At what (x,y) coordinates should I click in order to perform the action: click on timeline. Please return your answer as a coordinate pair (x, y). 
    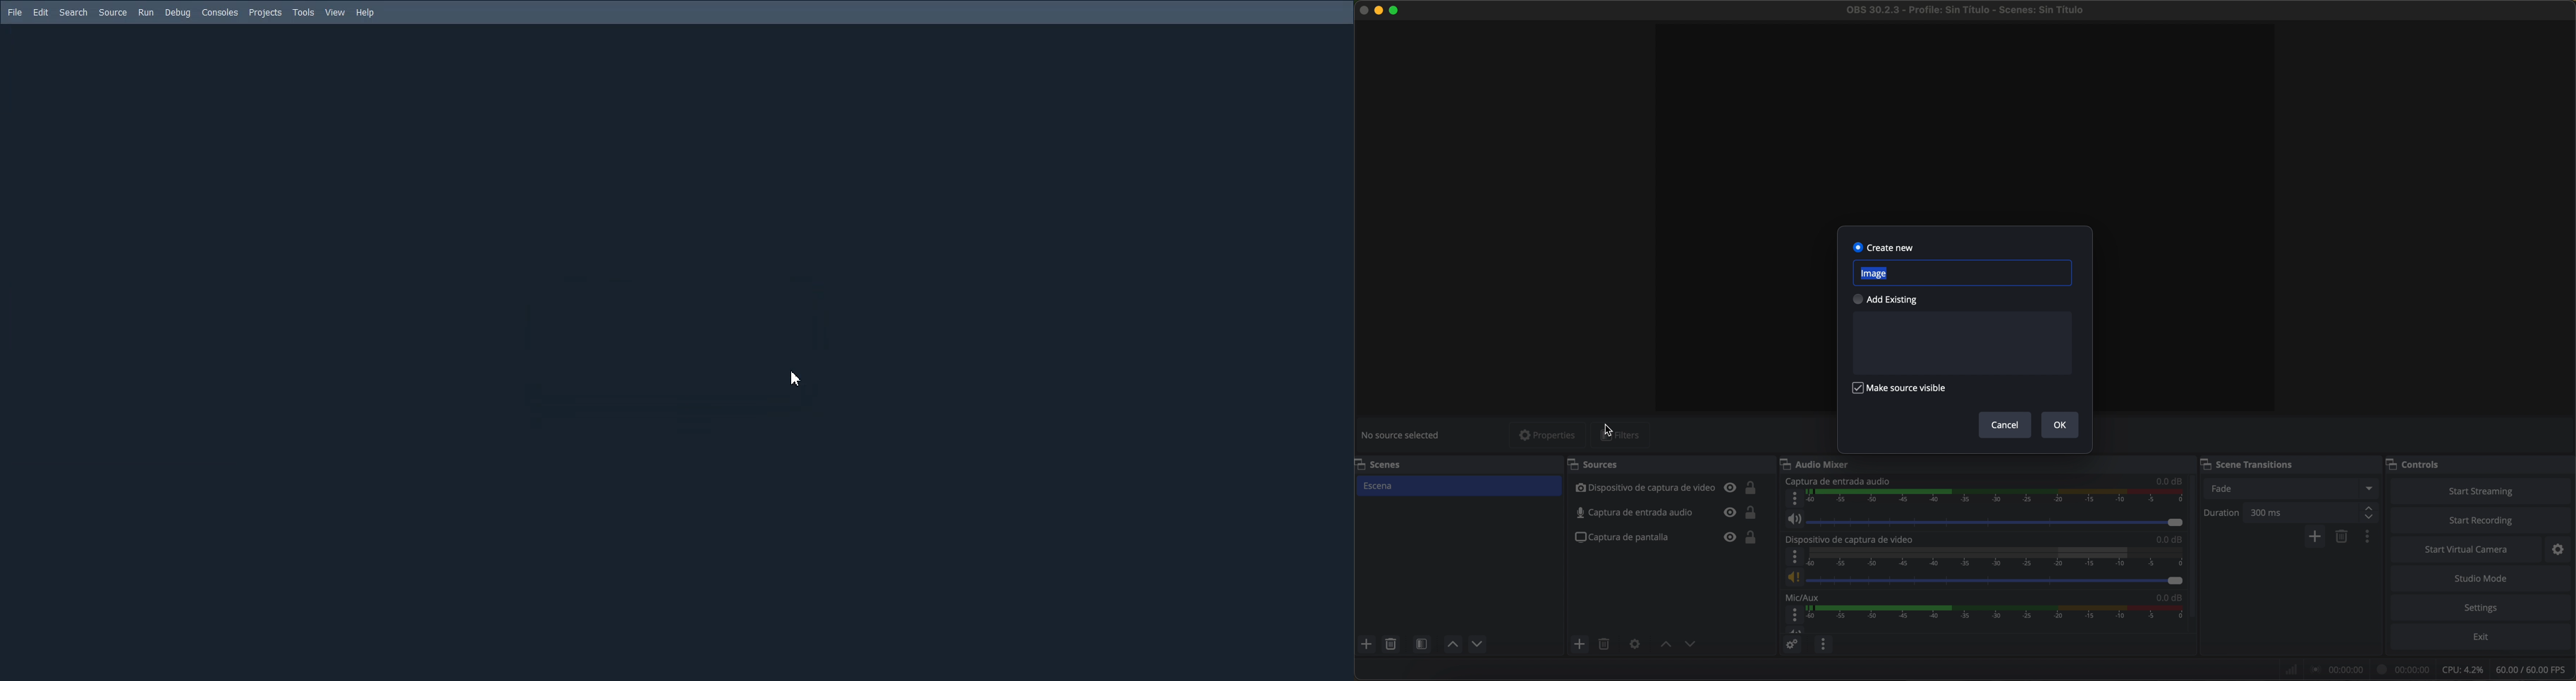
    Looking at the image, I should click on (1997, 497).